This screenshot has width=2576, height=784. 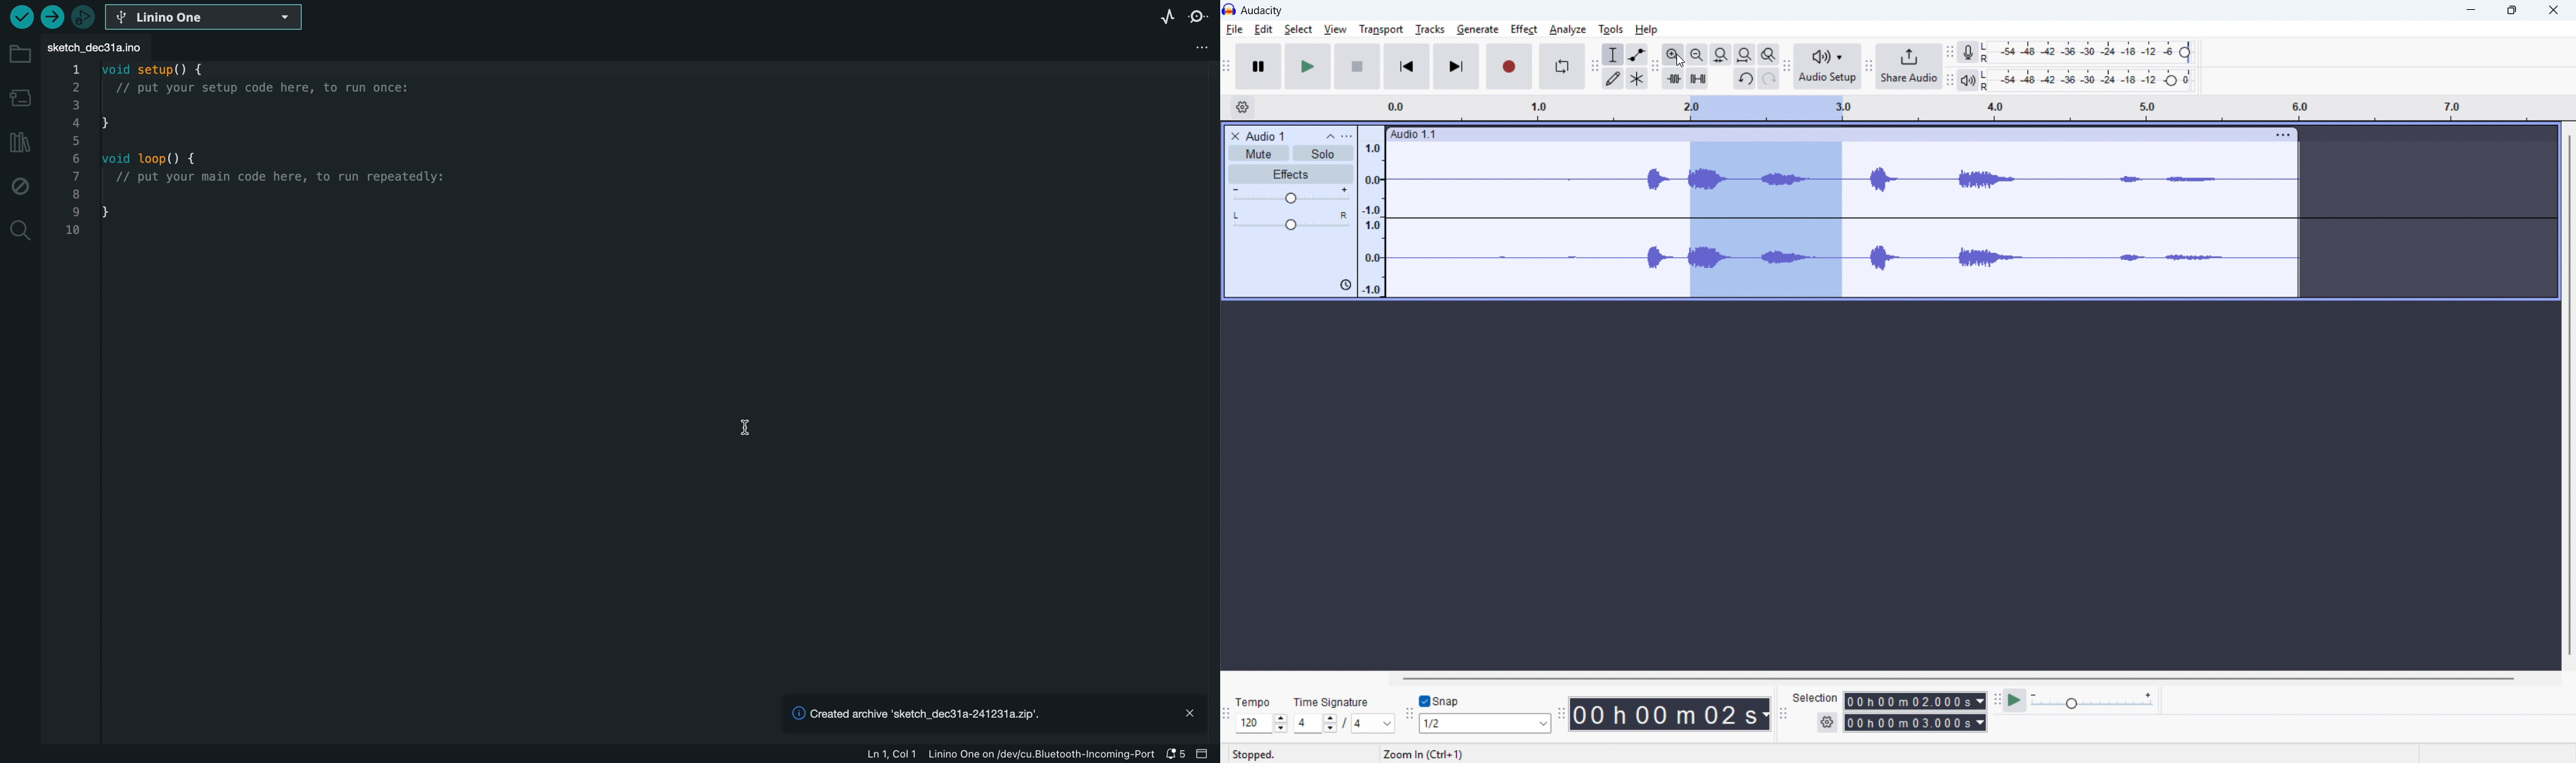 I want to click on Selection settings, so click(x=1827, y=721).